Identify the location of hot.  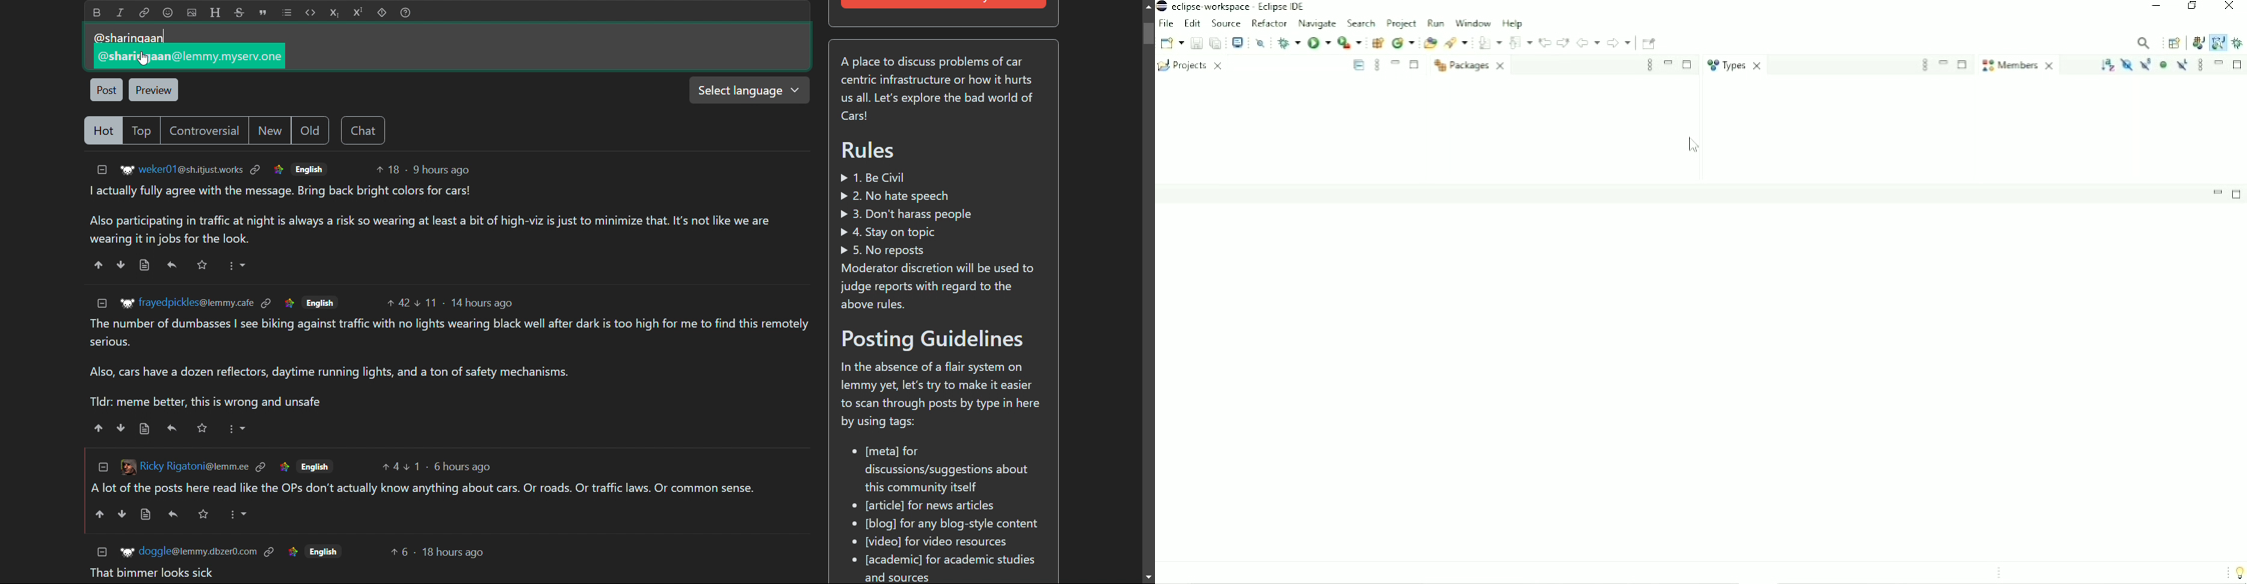
(102, 131).